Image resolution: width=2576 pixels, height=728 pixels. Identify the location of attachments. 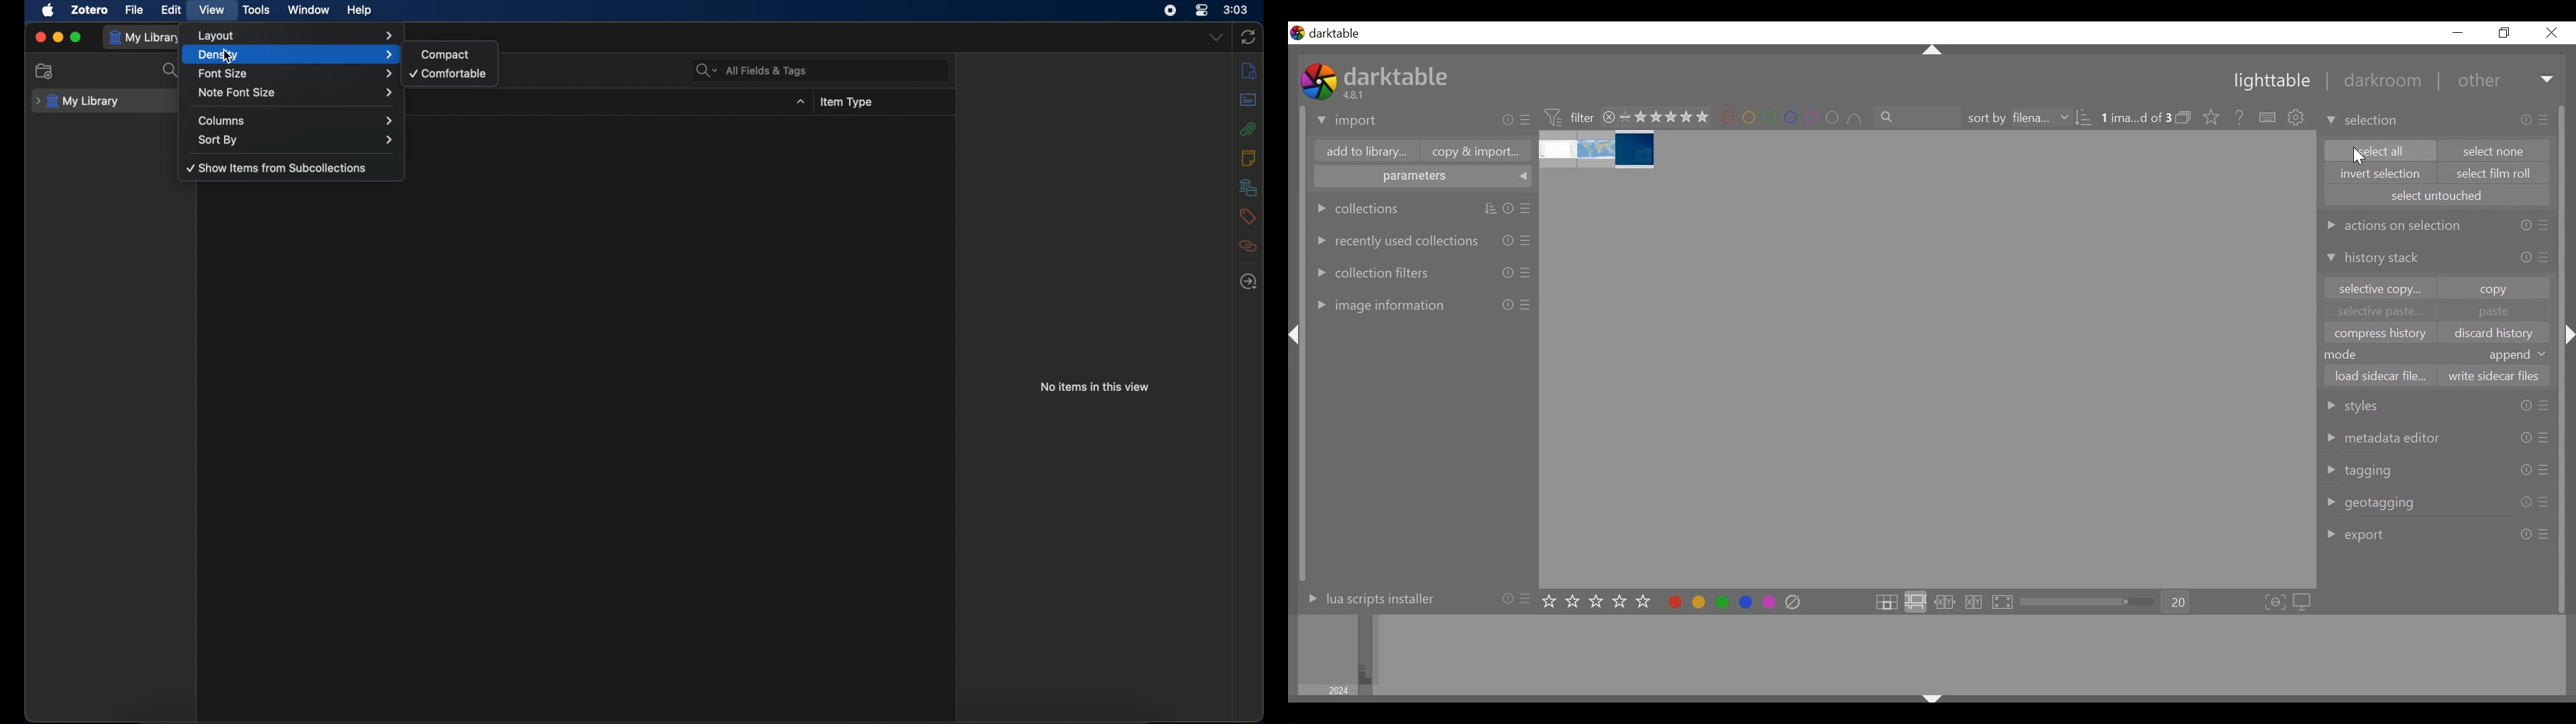
(1248, 129).